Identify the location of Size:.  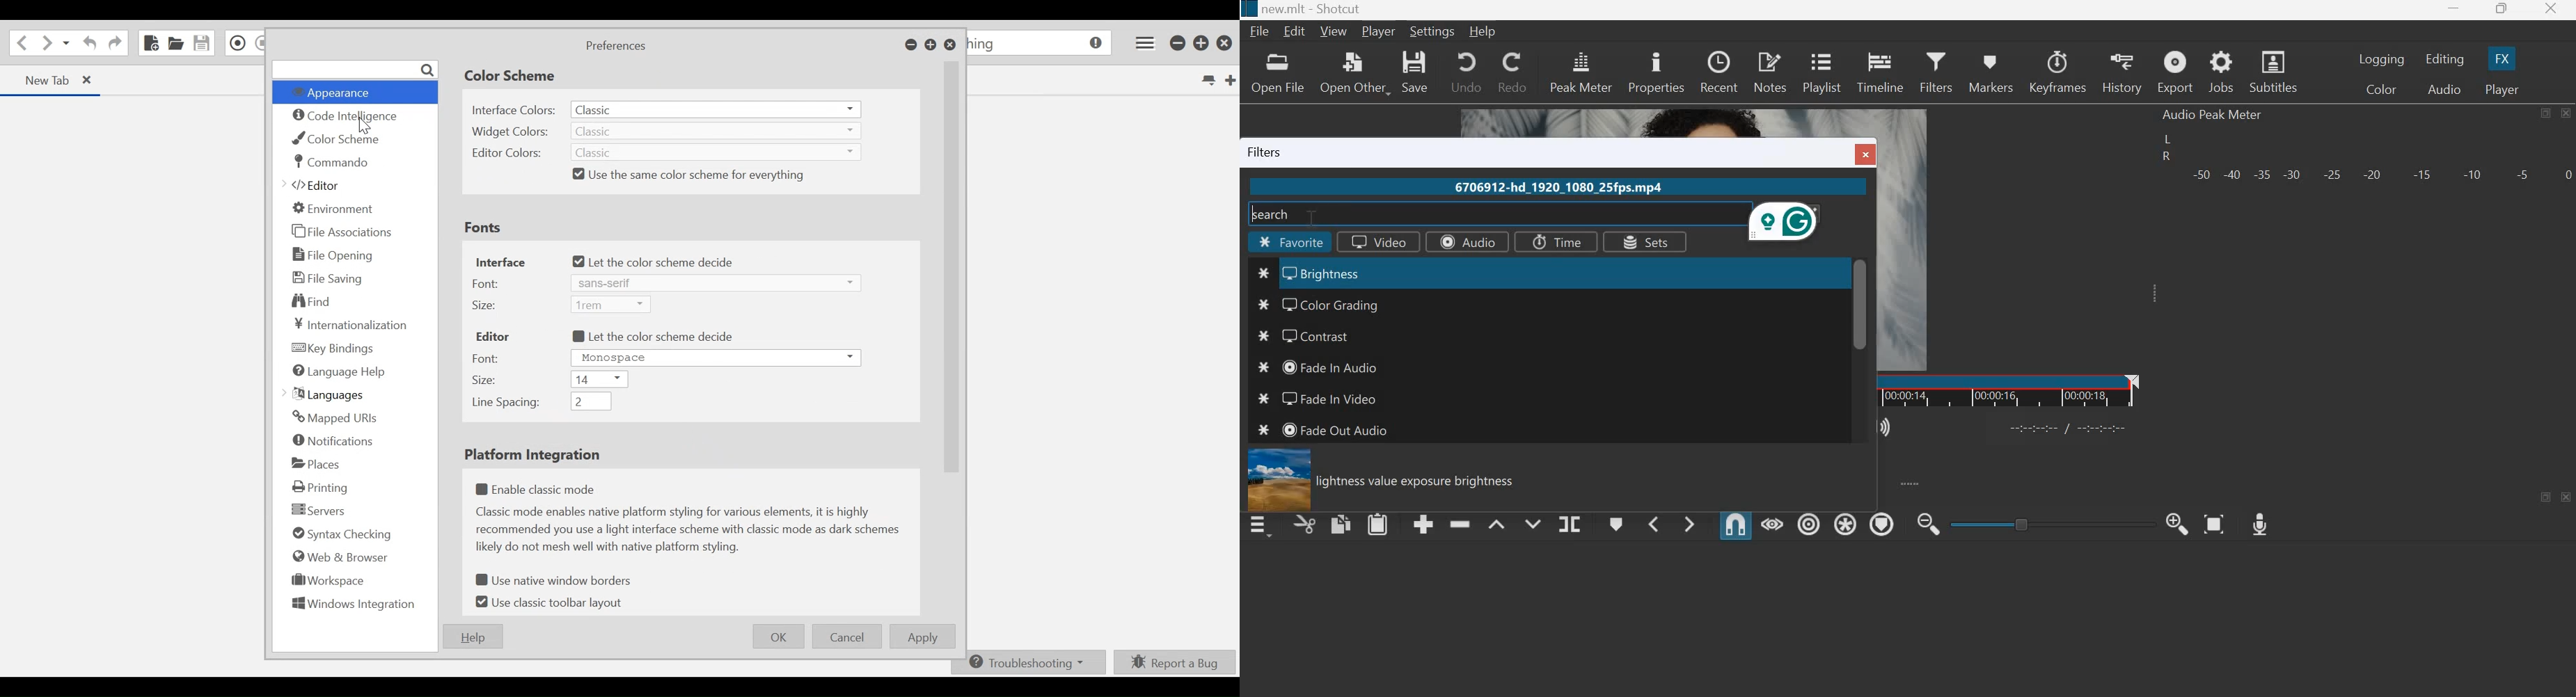
(486, 380).